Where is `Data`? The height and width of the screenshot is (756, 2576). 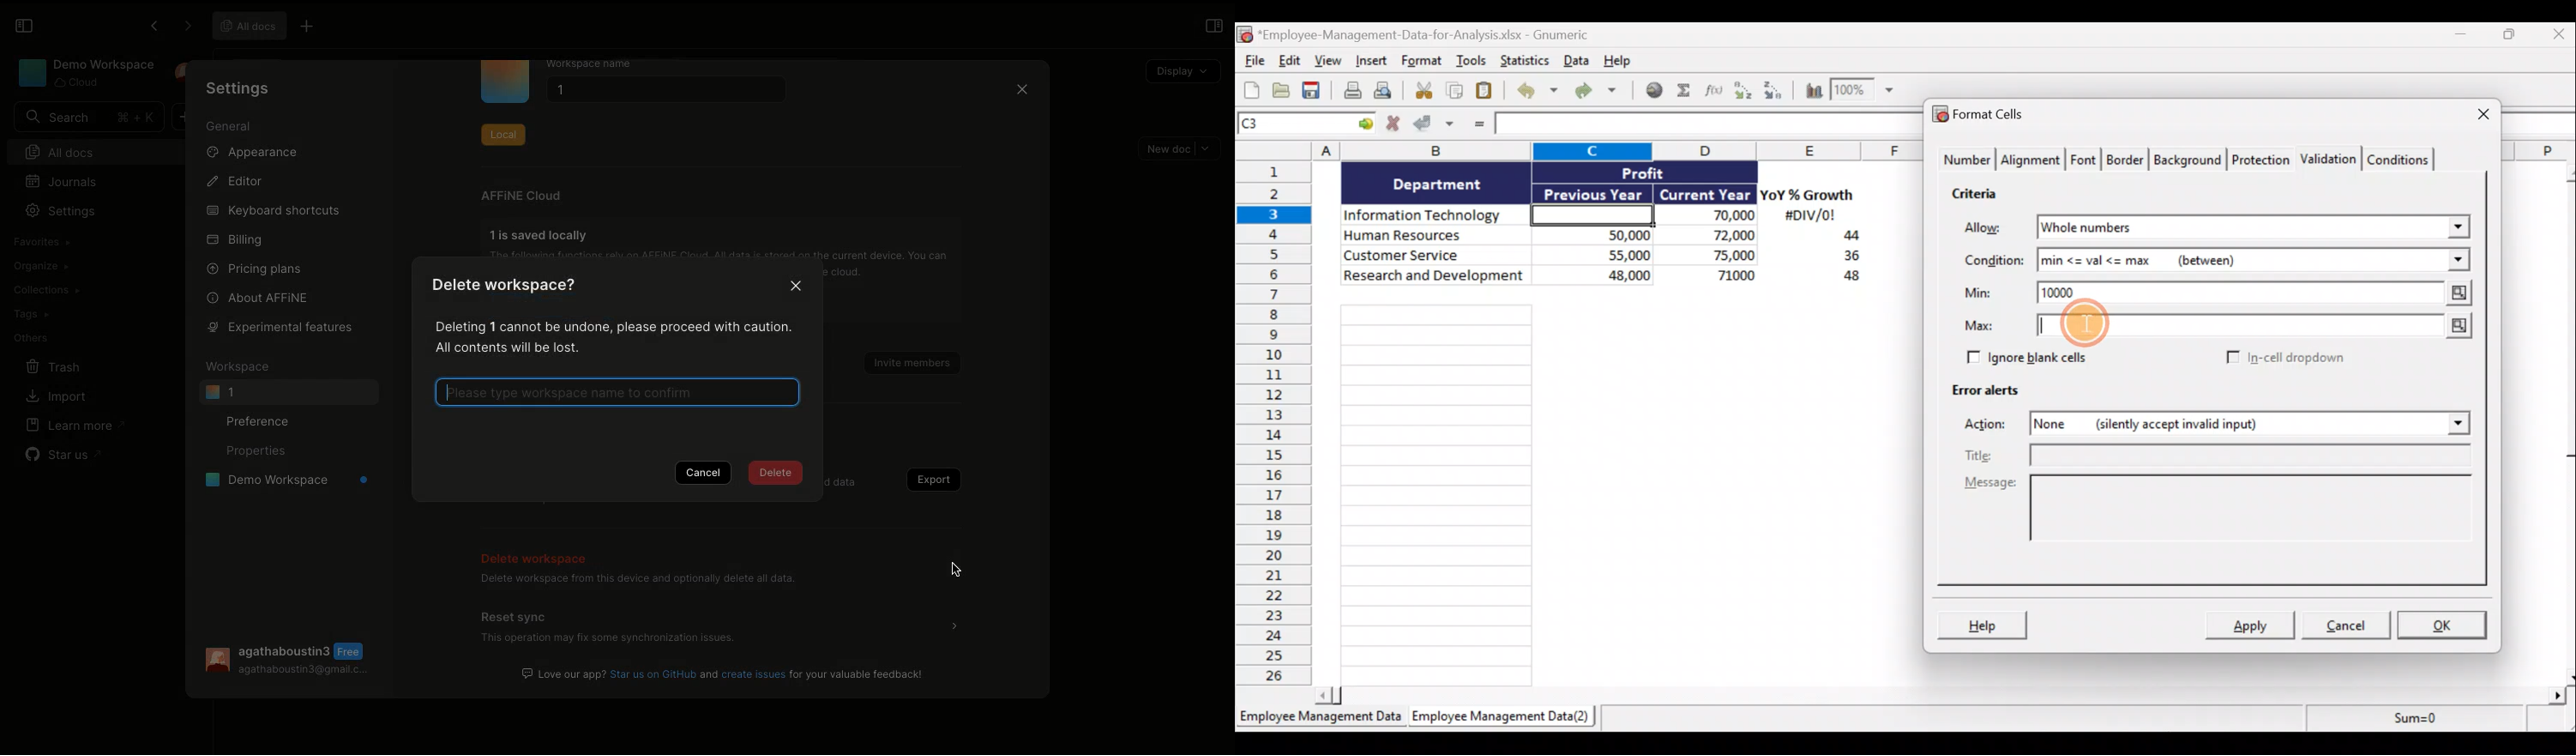 Data is located at coordinates (1575, 60).